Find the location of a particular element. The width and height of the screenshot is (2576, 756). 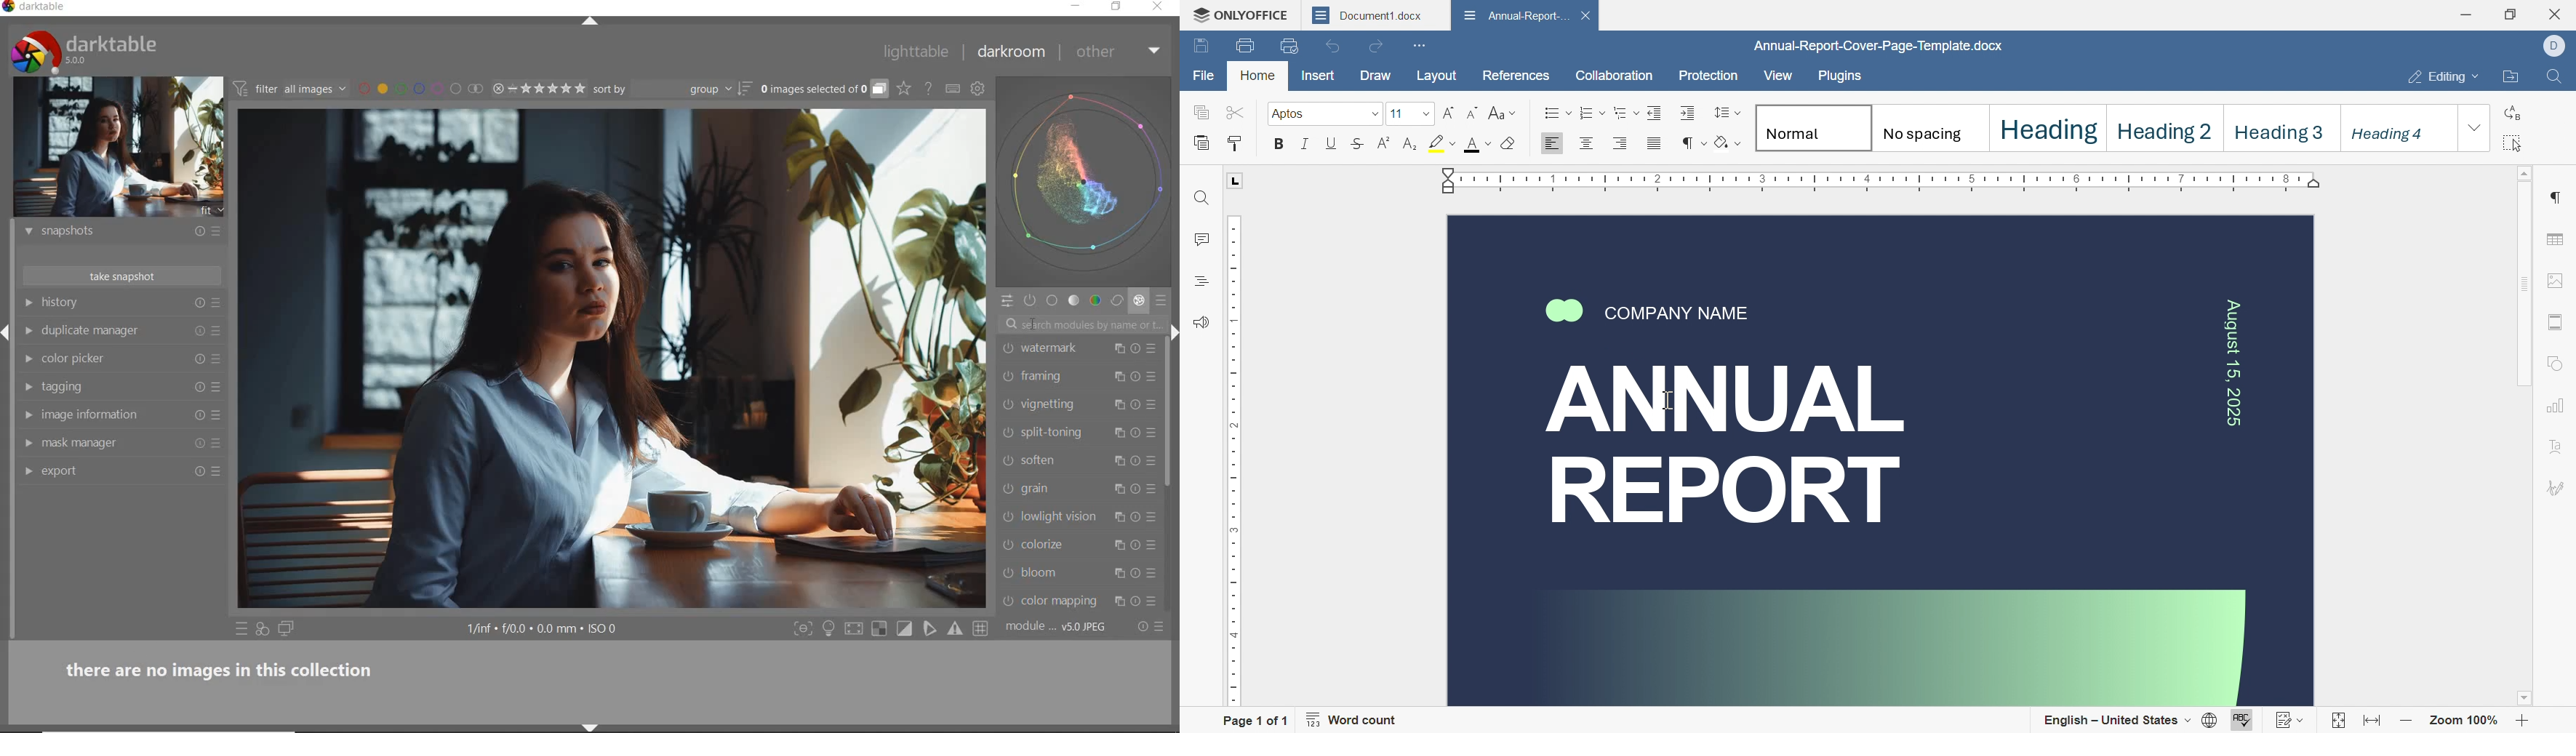

image settings is located at coordinates (2559, 281).